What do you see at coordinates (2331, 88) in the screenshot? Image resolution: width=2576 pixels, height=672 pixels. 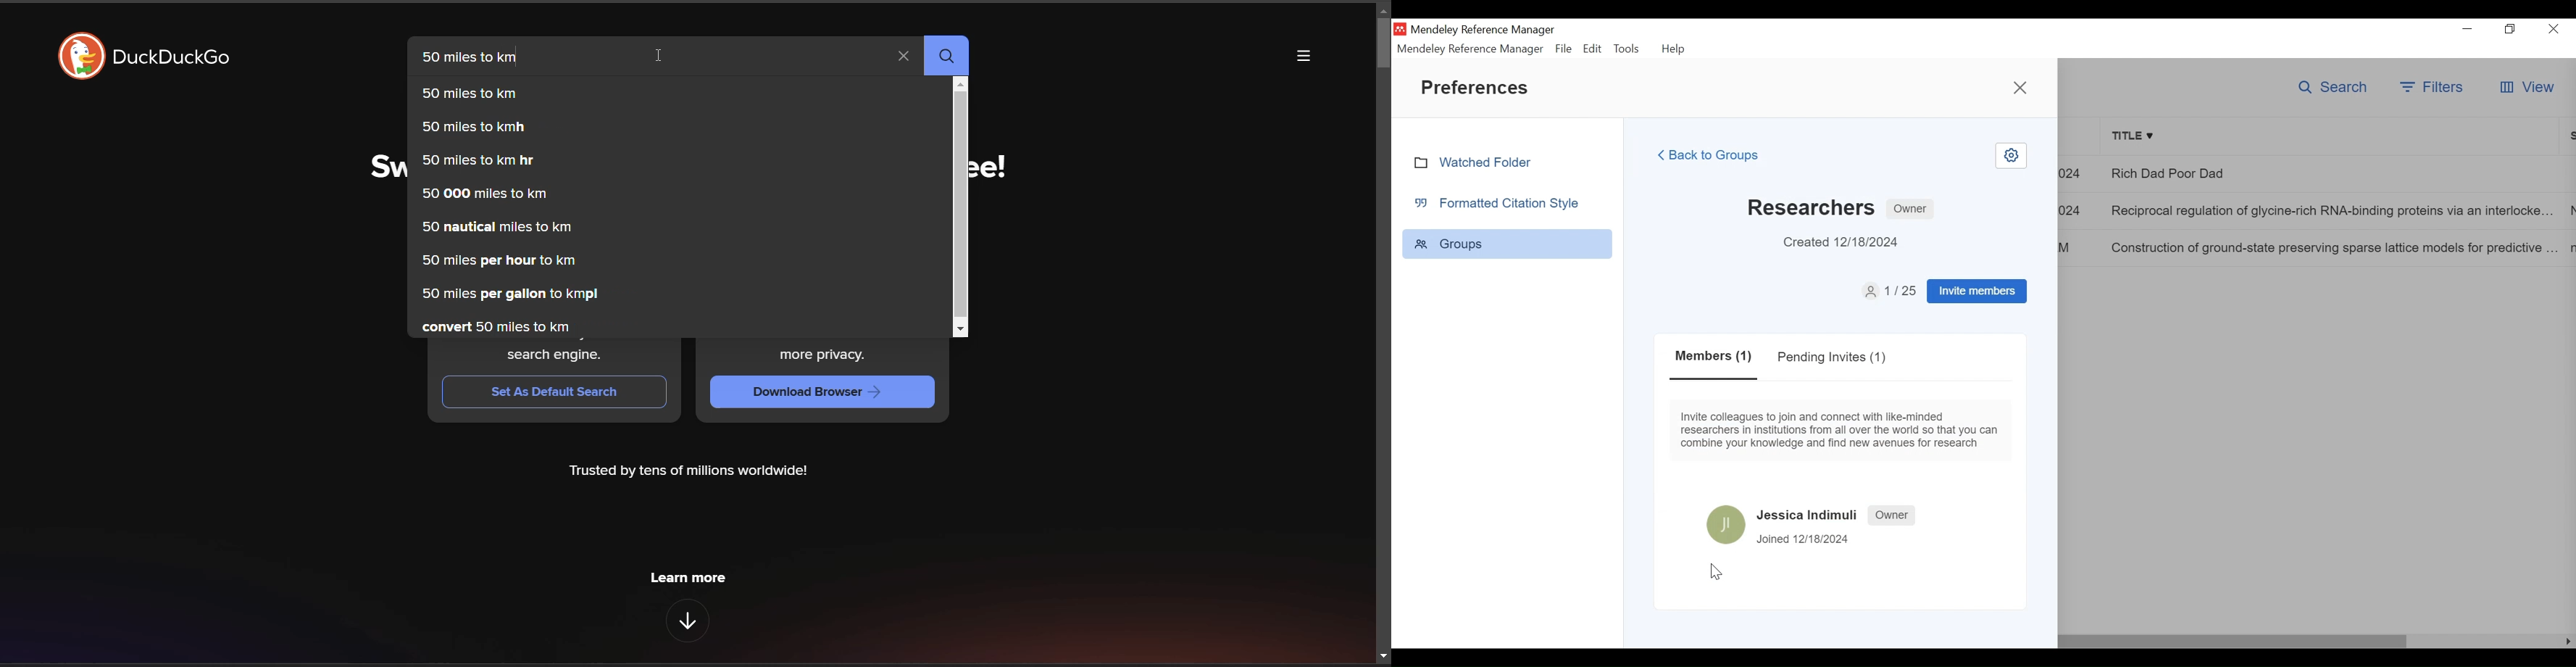 I see `Search` at bounding box center [2331, 88].